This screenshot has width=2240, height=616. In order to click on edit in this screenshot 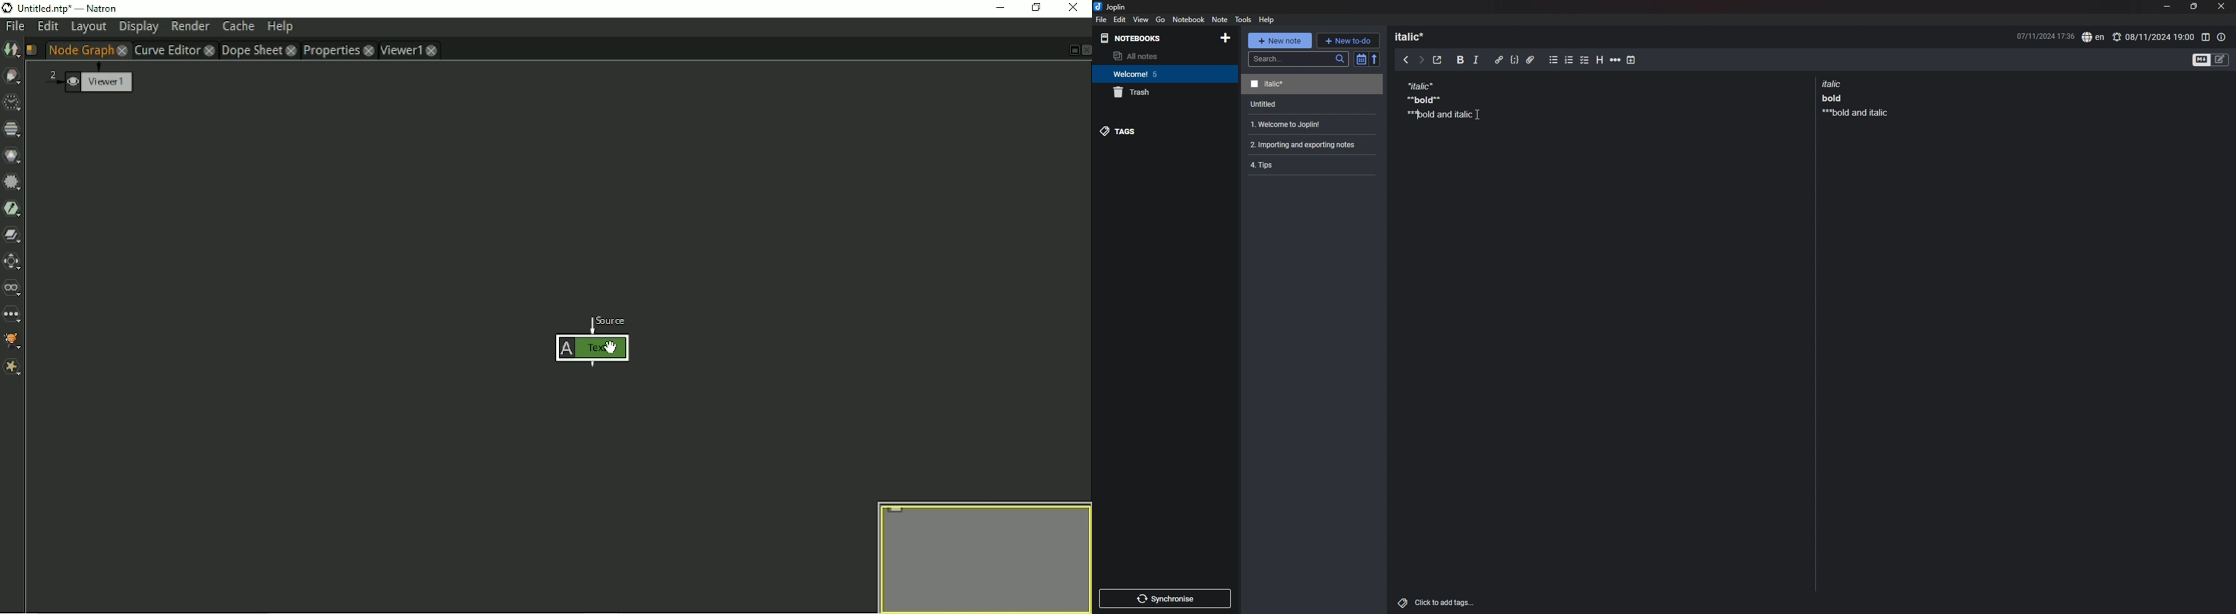, I will do `click(1120, 19)`.